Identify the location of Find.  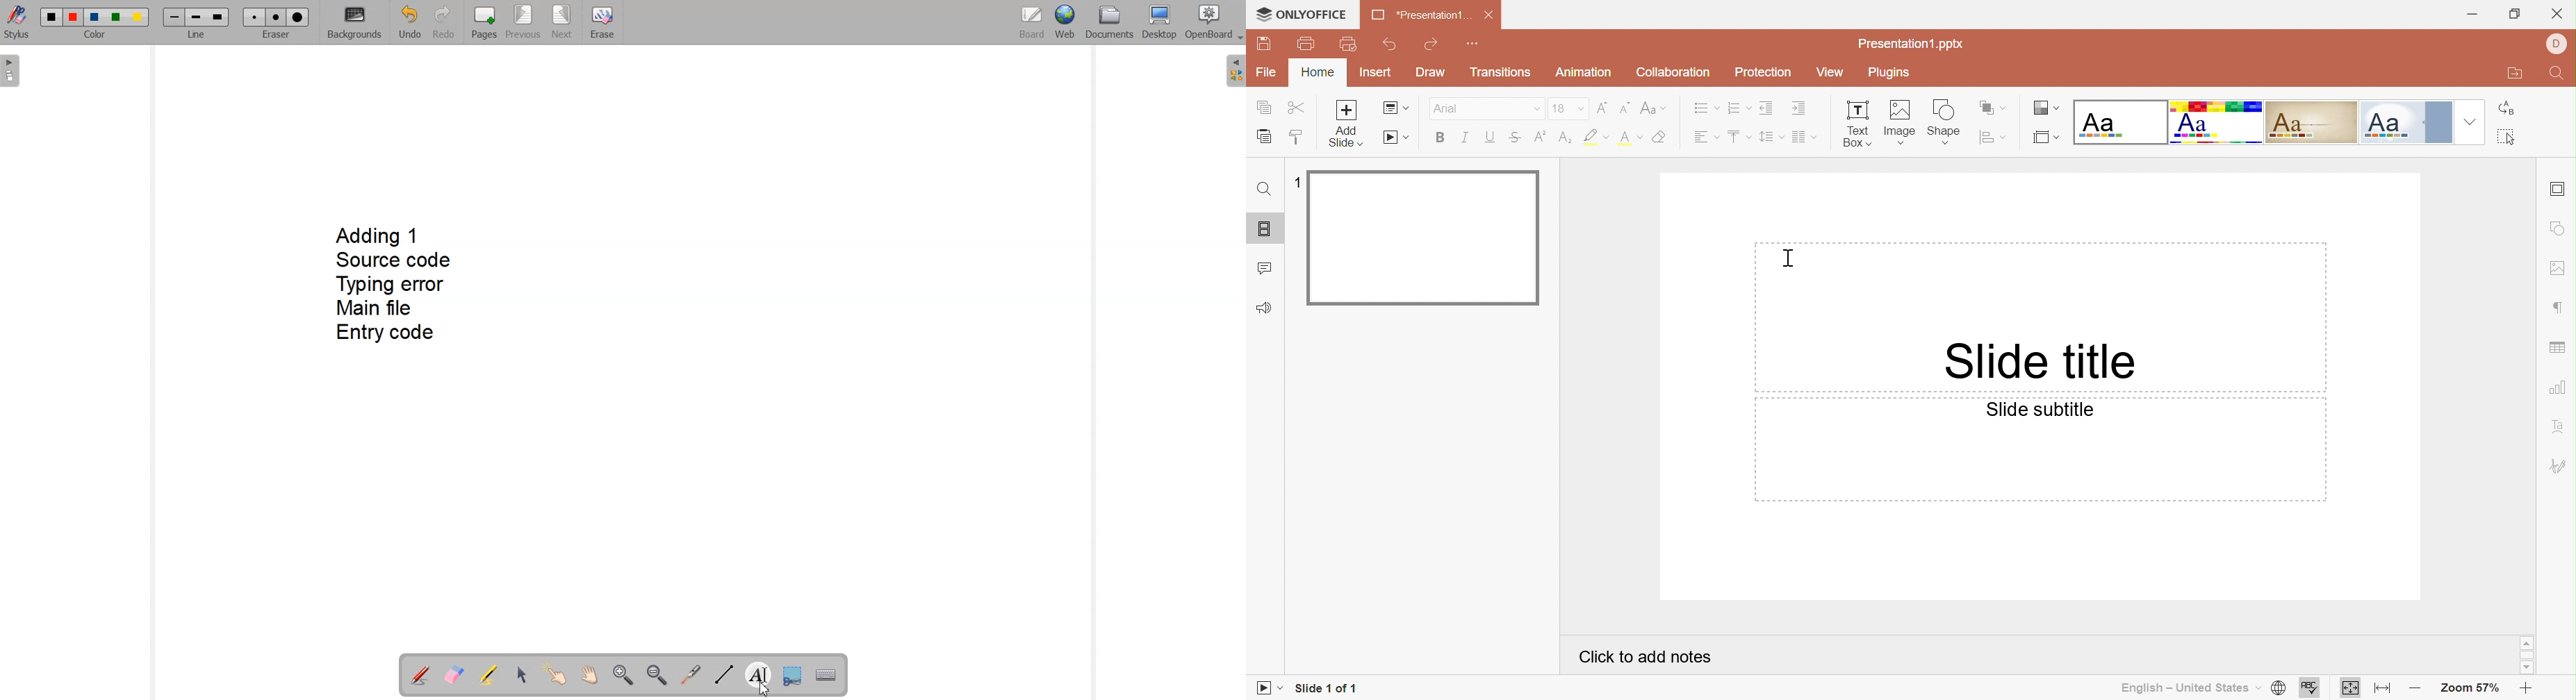
(2557, 75).